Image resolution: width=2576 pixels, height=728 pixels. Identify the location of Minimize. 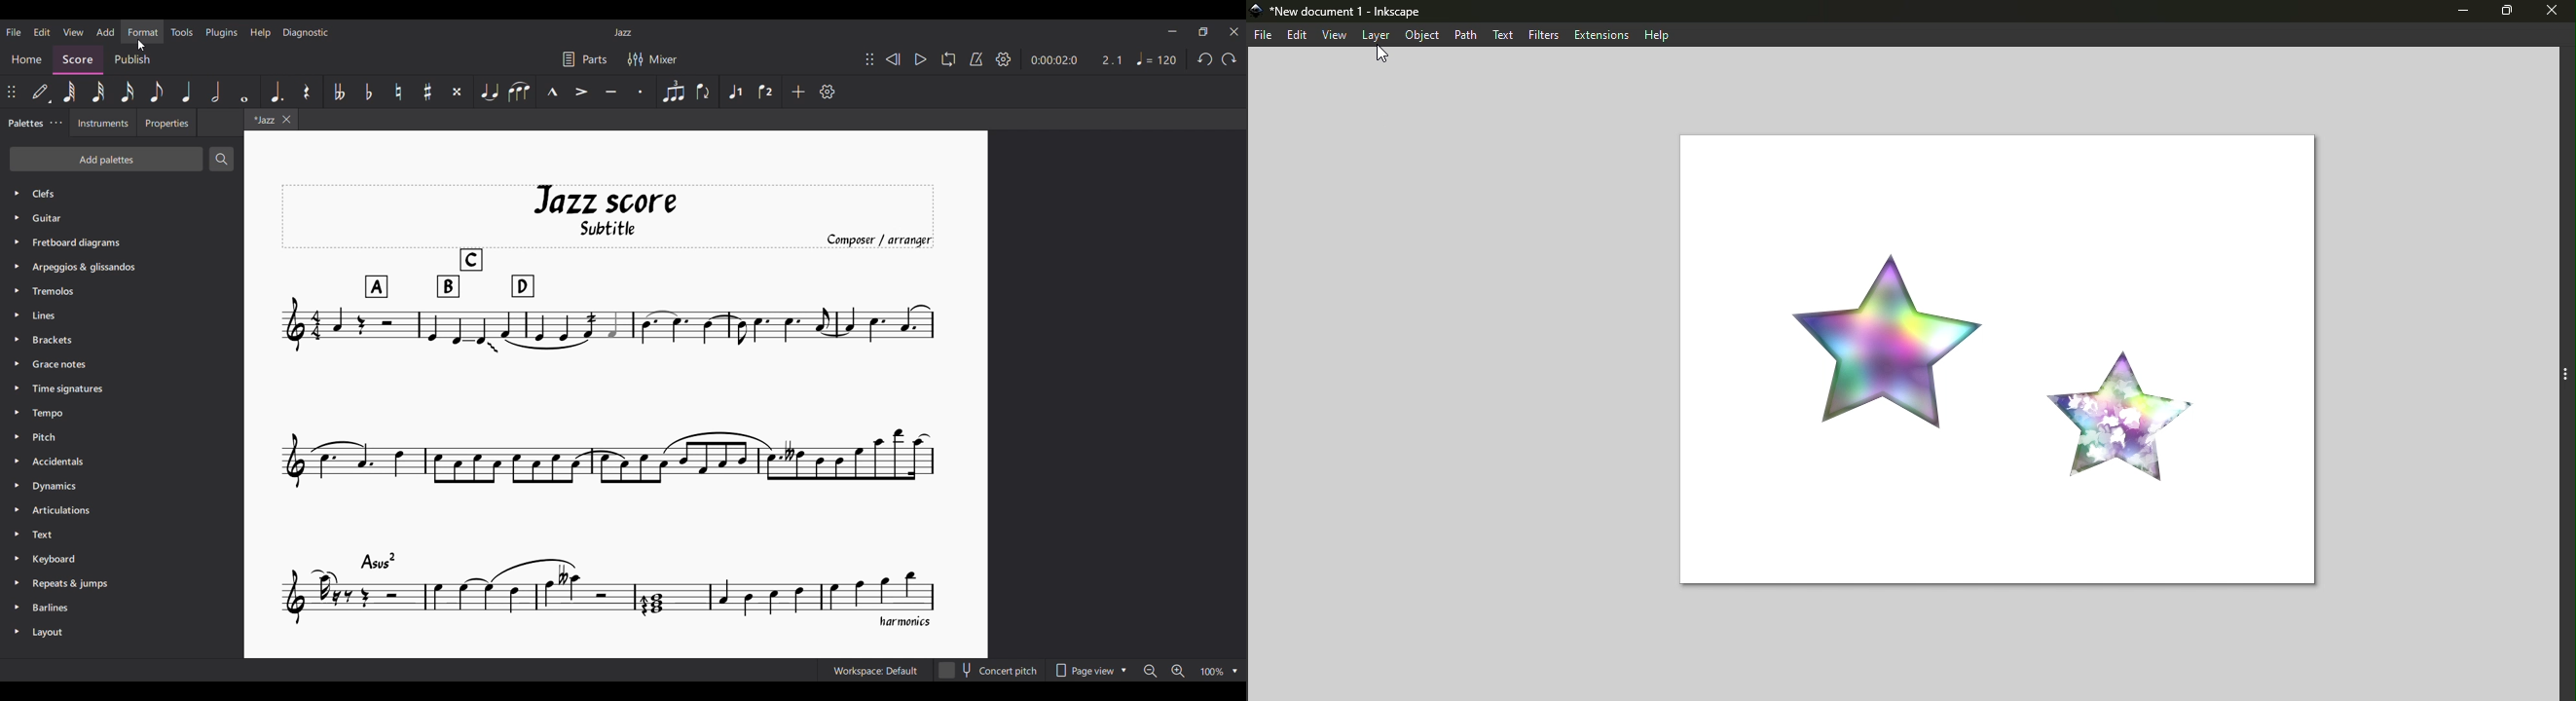
(1171, 31).